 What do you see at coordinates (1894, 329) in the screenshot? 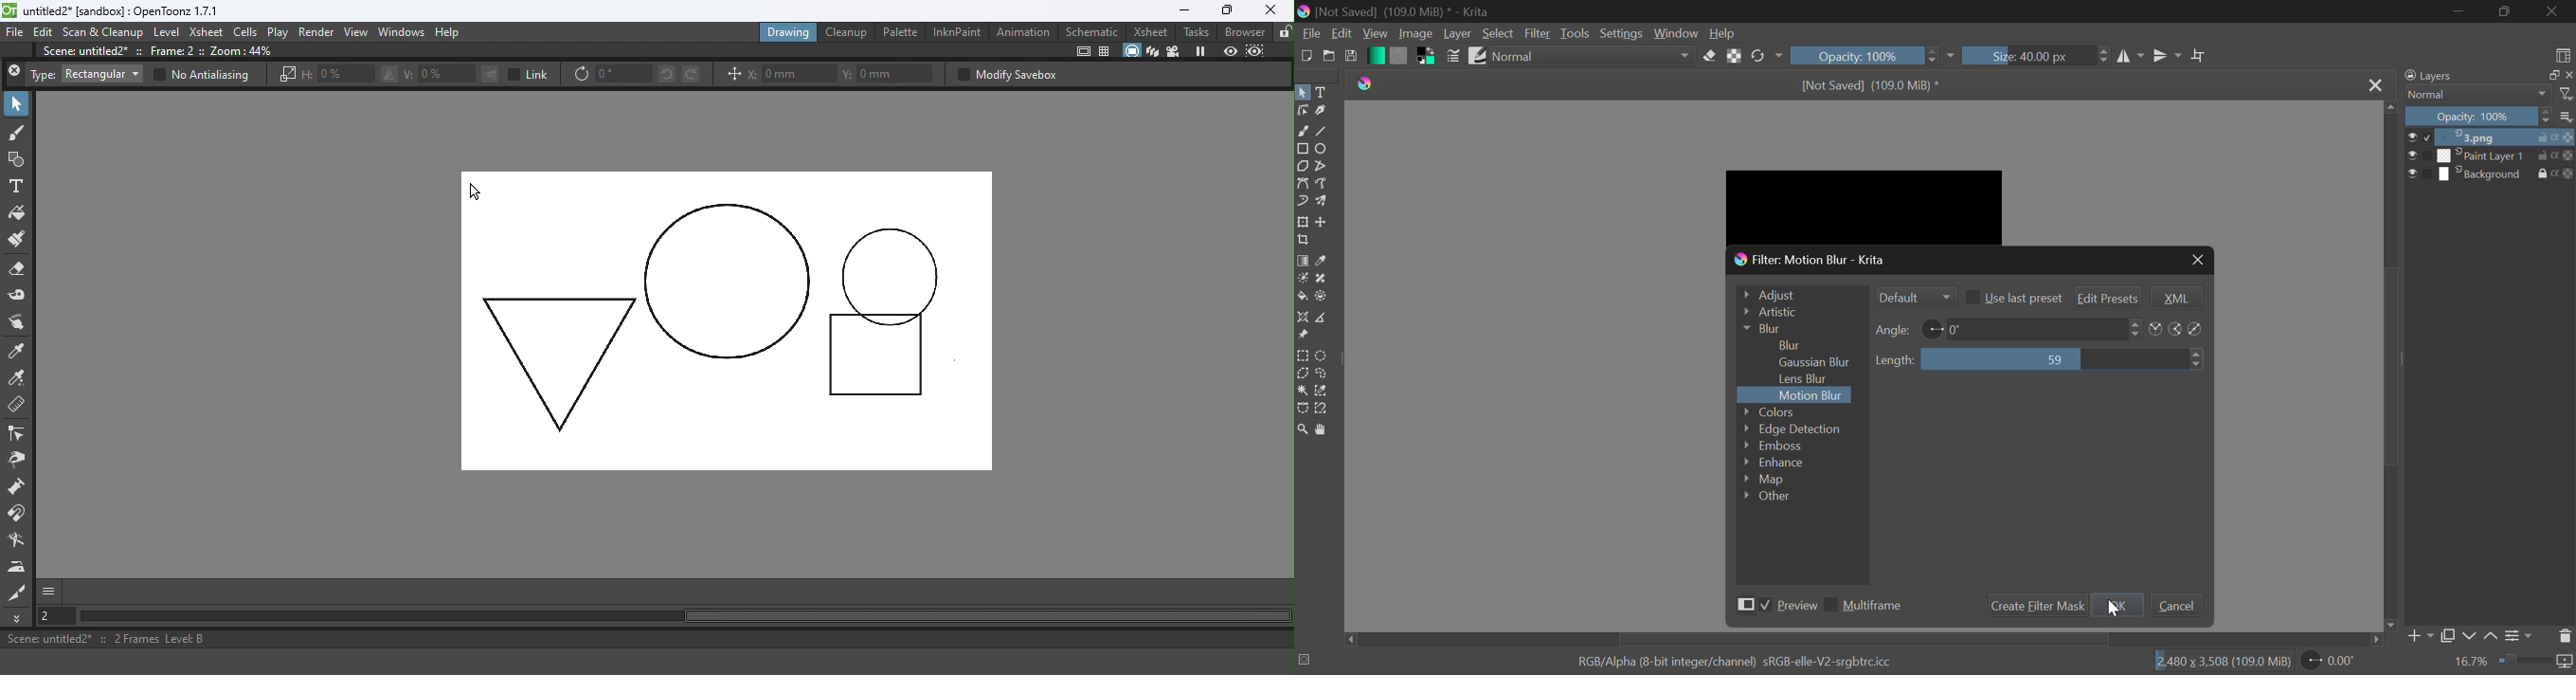
I see `Angle` at bounding box center [1894, 329].